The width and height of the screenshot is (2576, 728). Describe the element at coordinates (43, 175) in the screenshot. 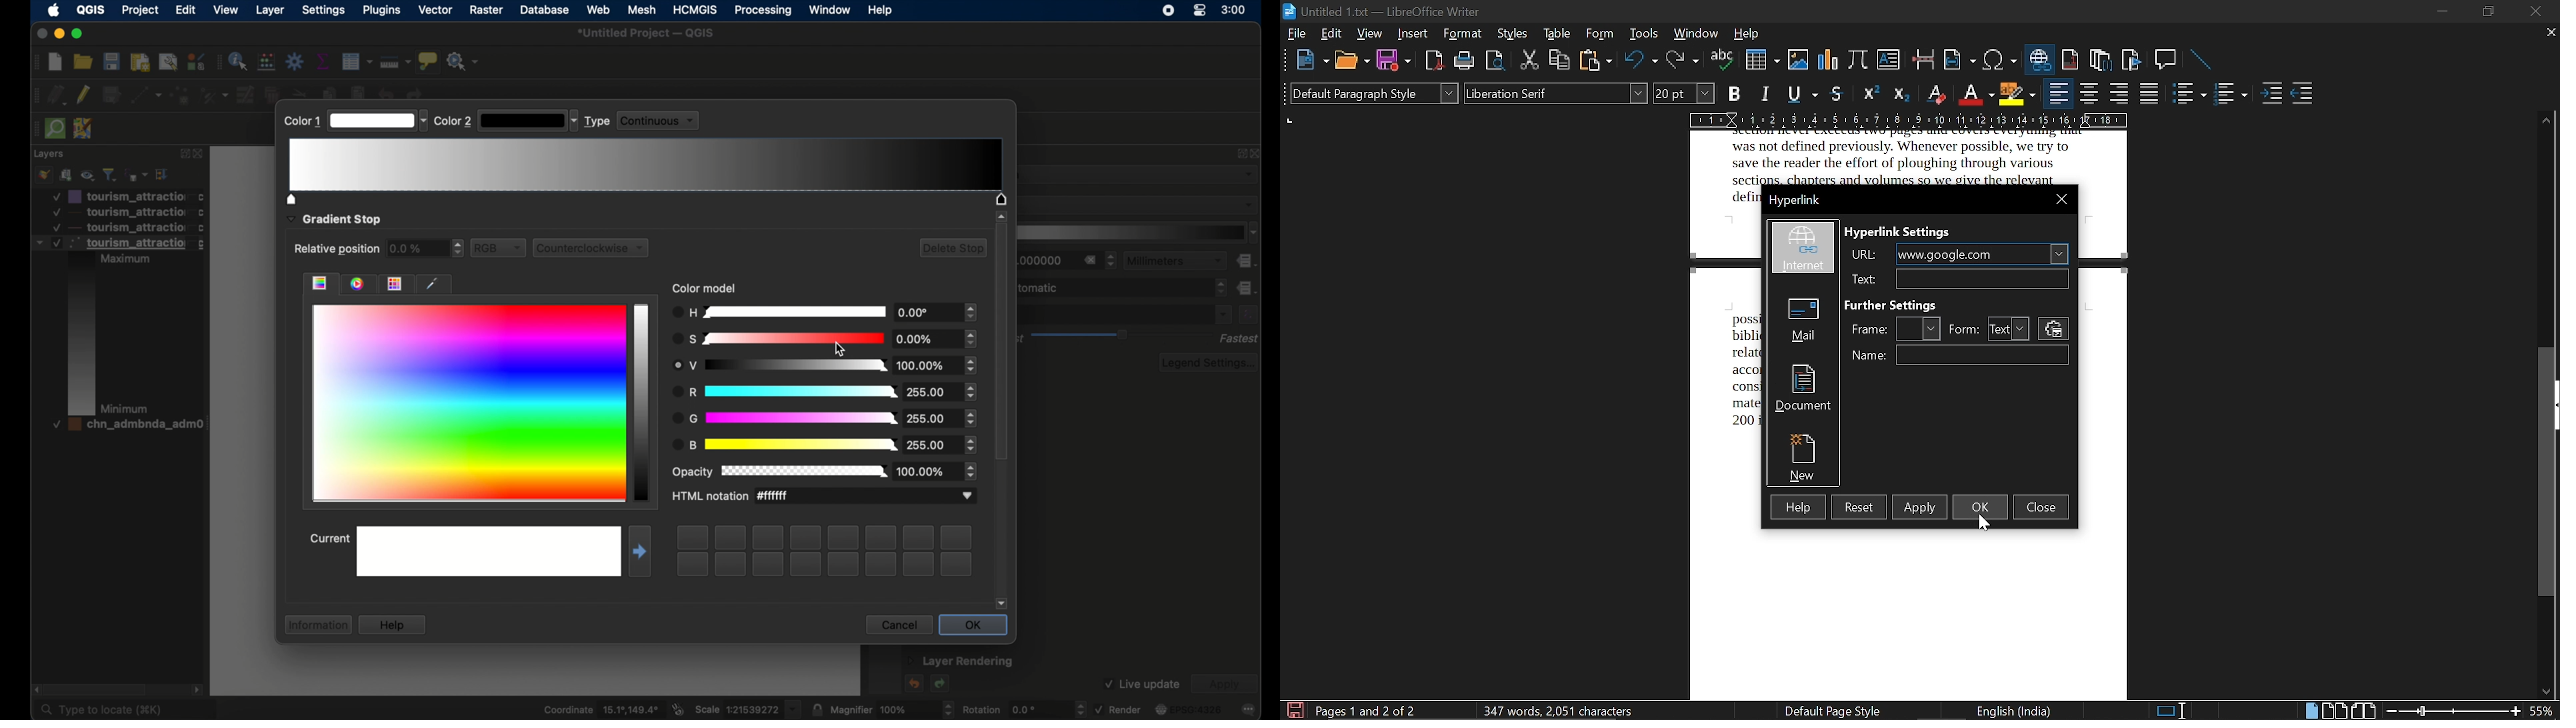

I see `open styling panel` at that location.